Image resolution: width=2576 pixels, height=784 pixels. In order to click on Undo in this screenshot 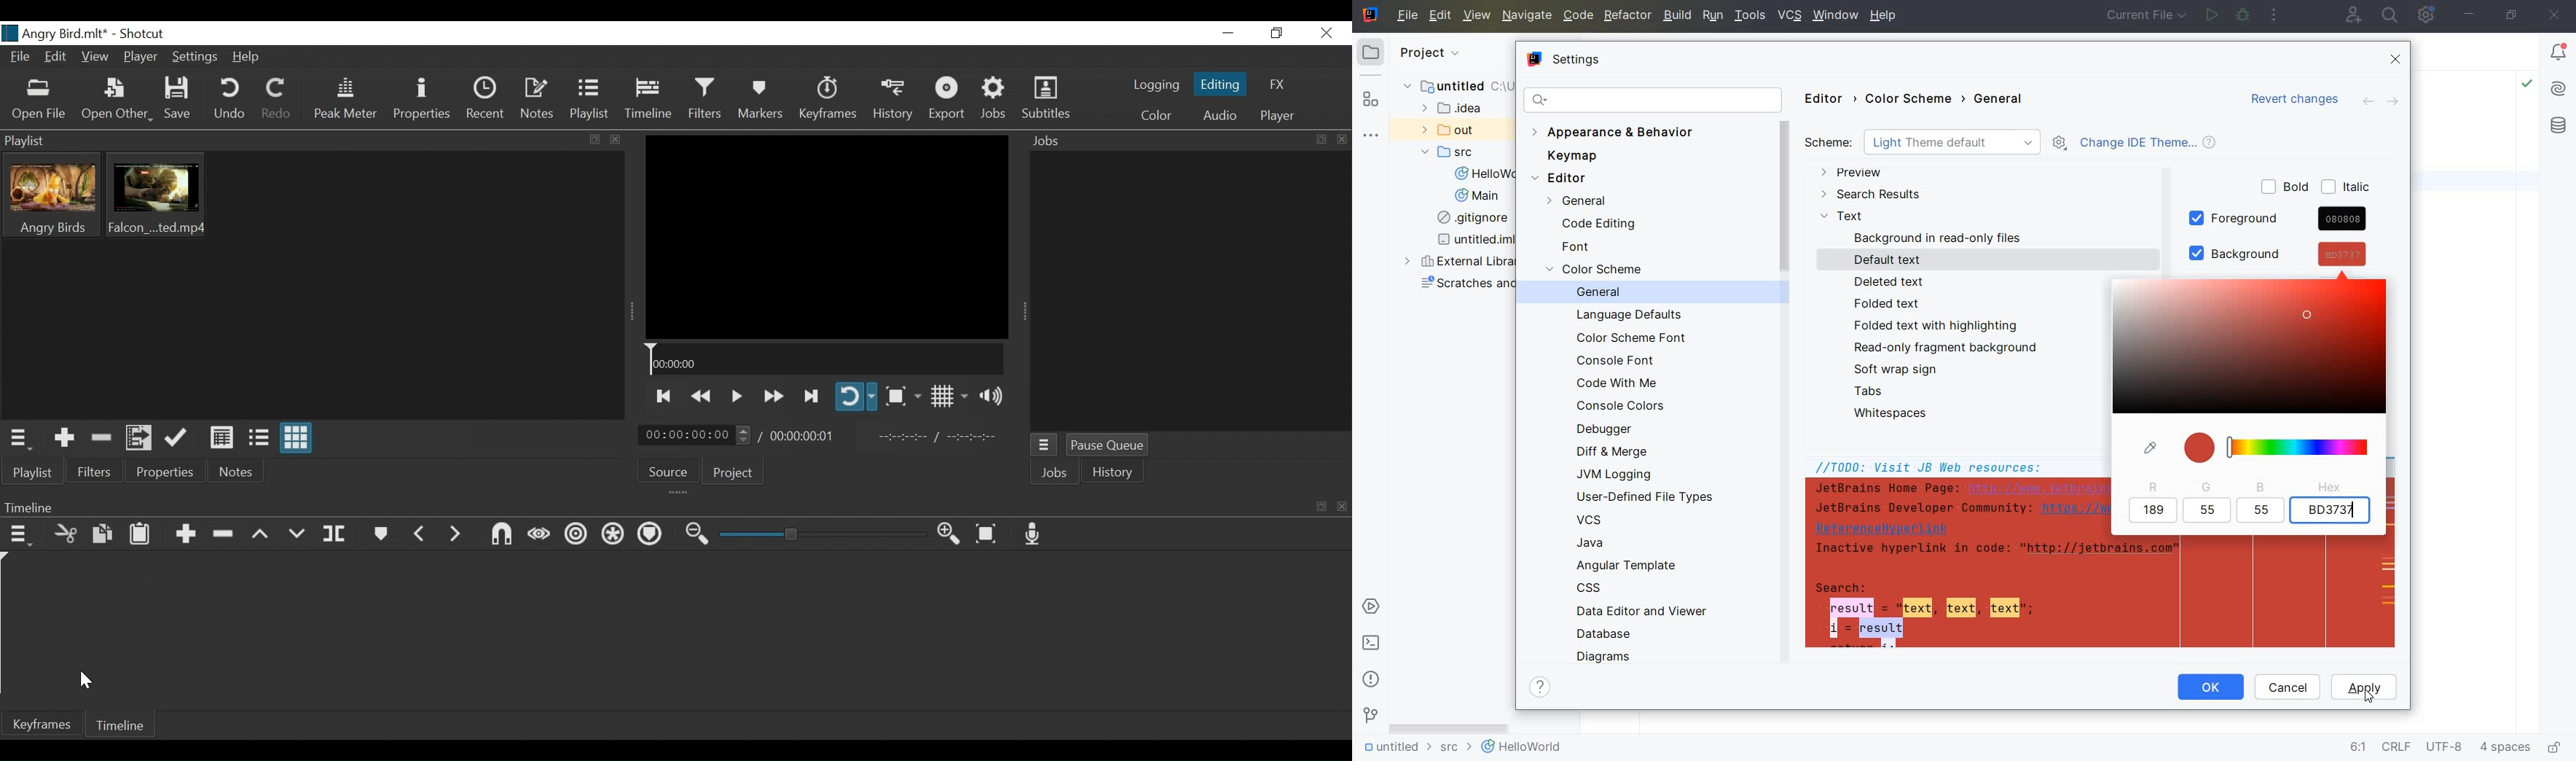, I will do `click(231, 100)`.